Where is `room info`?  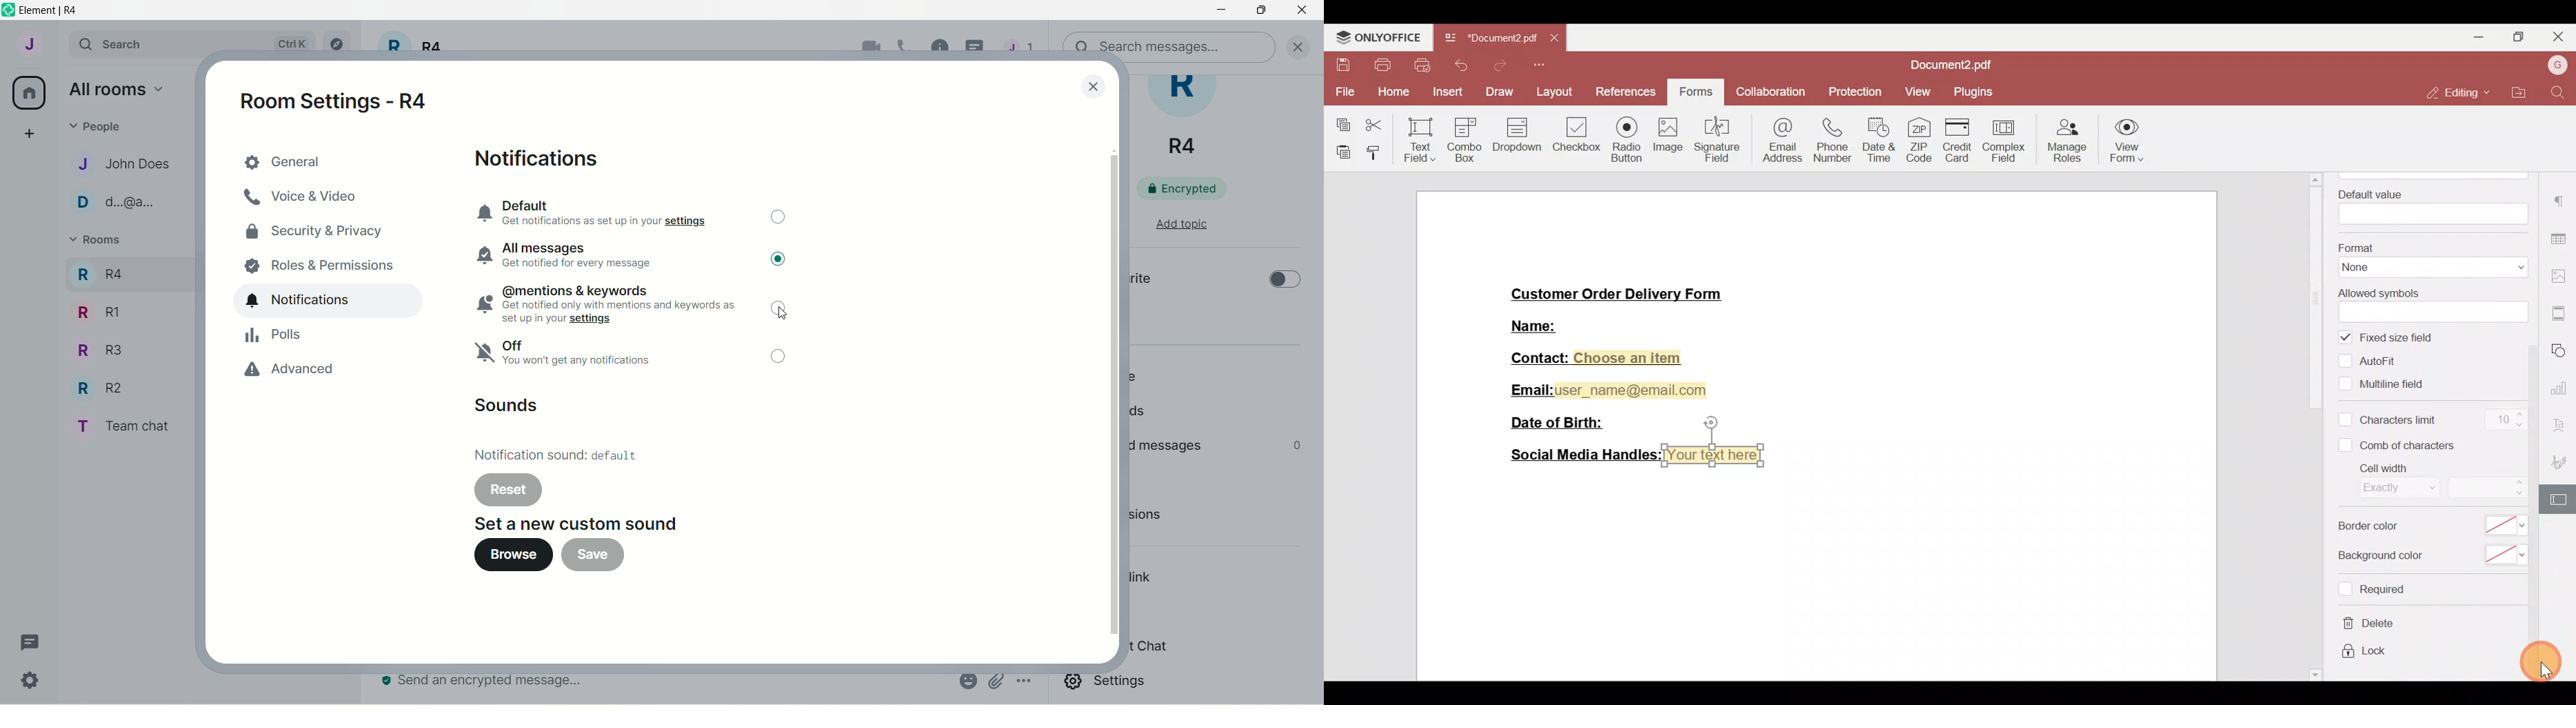
room info is located at coordinates (941, 46).